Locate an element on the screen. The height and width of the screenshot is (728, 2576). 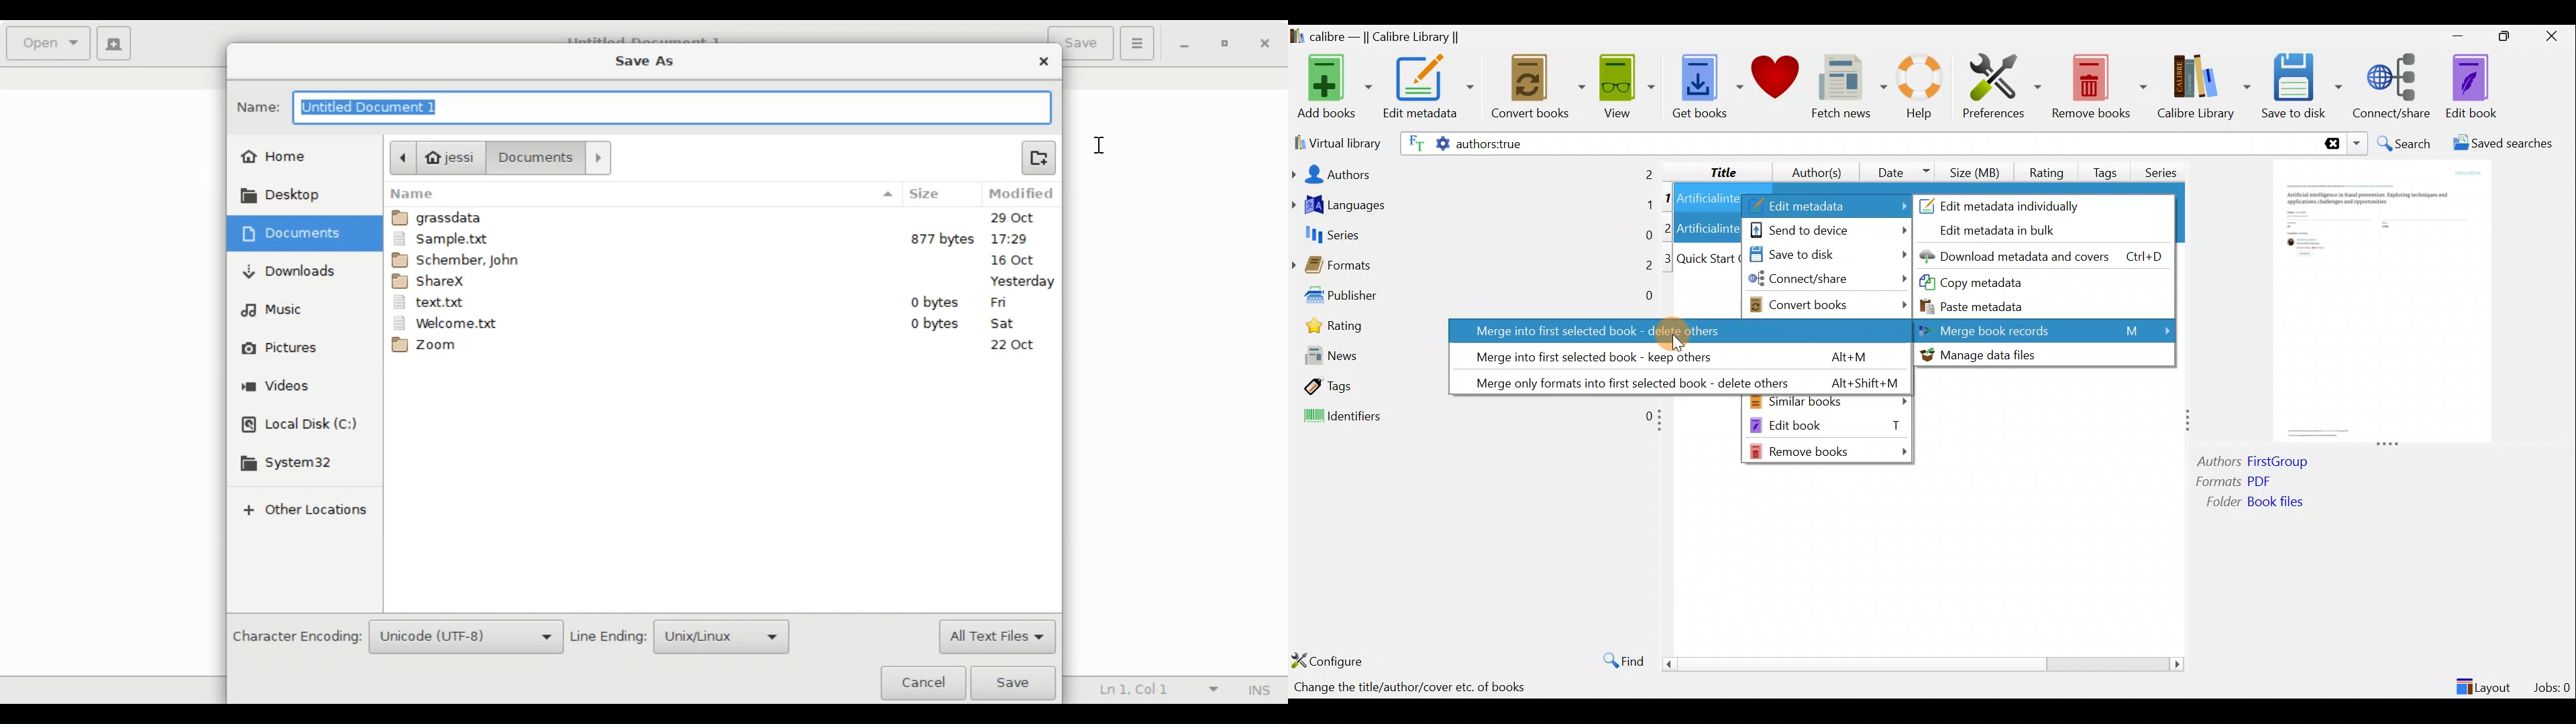
Publisher is located at coordinates (1474, 298).